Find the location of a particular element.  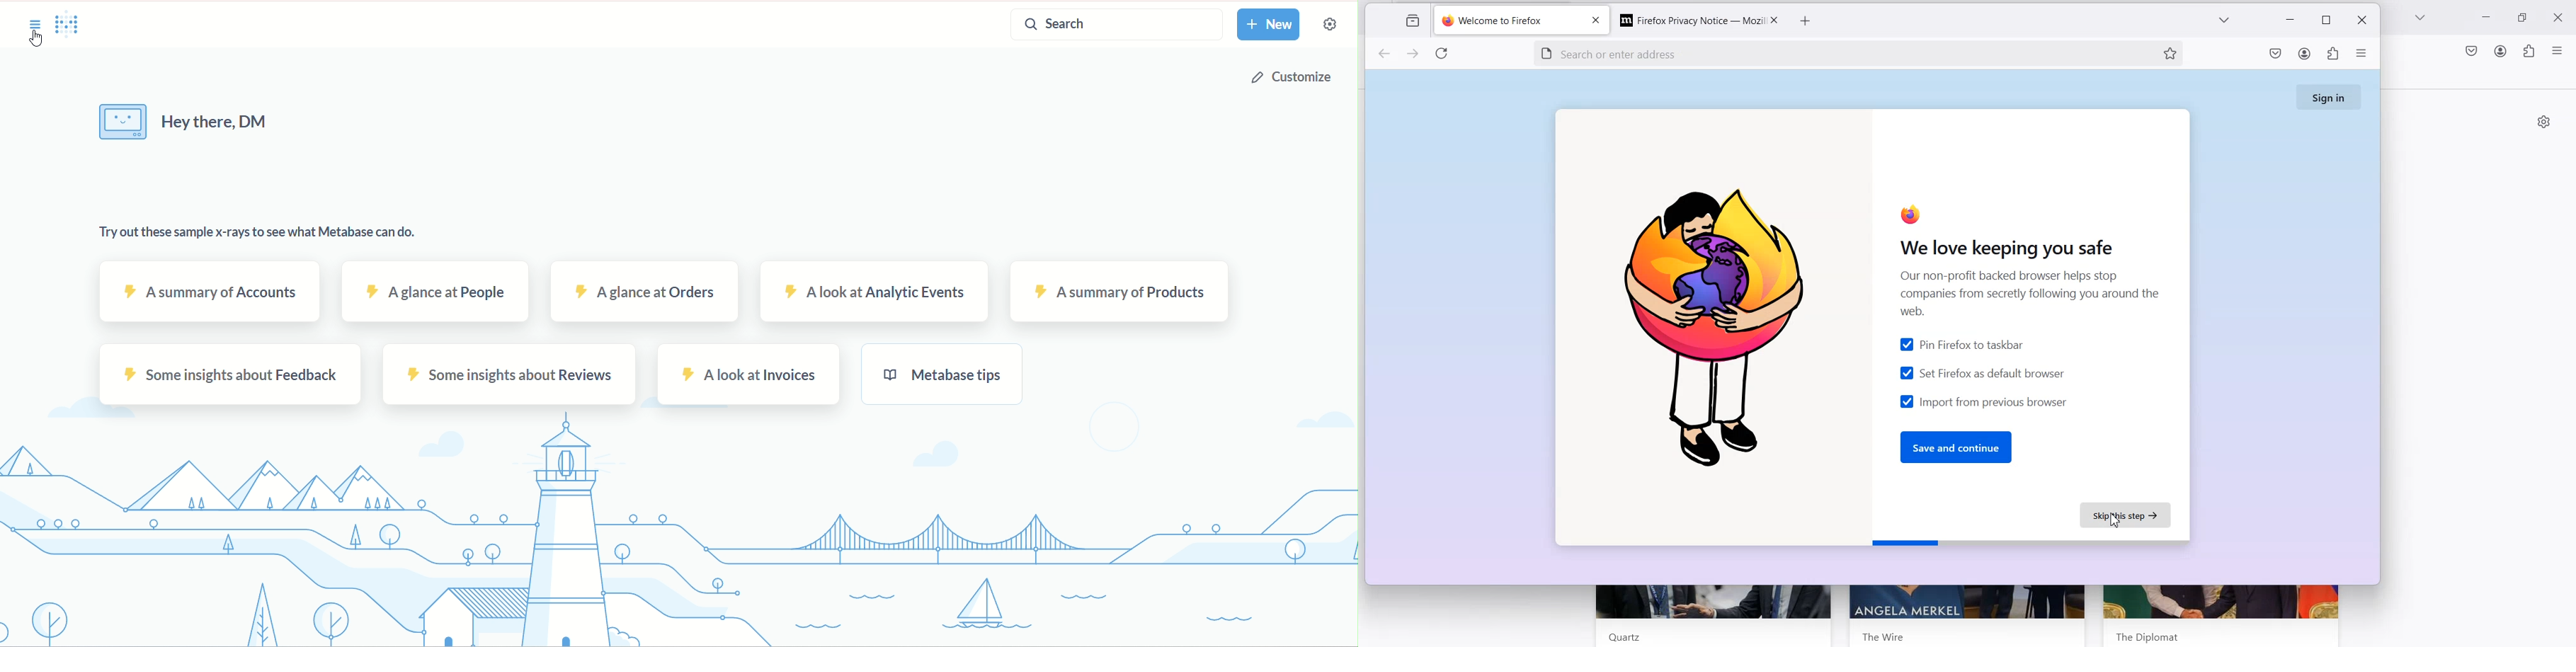

Sign in is located at coordinates (2331, 96).